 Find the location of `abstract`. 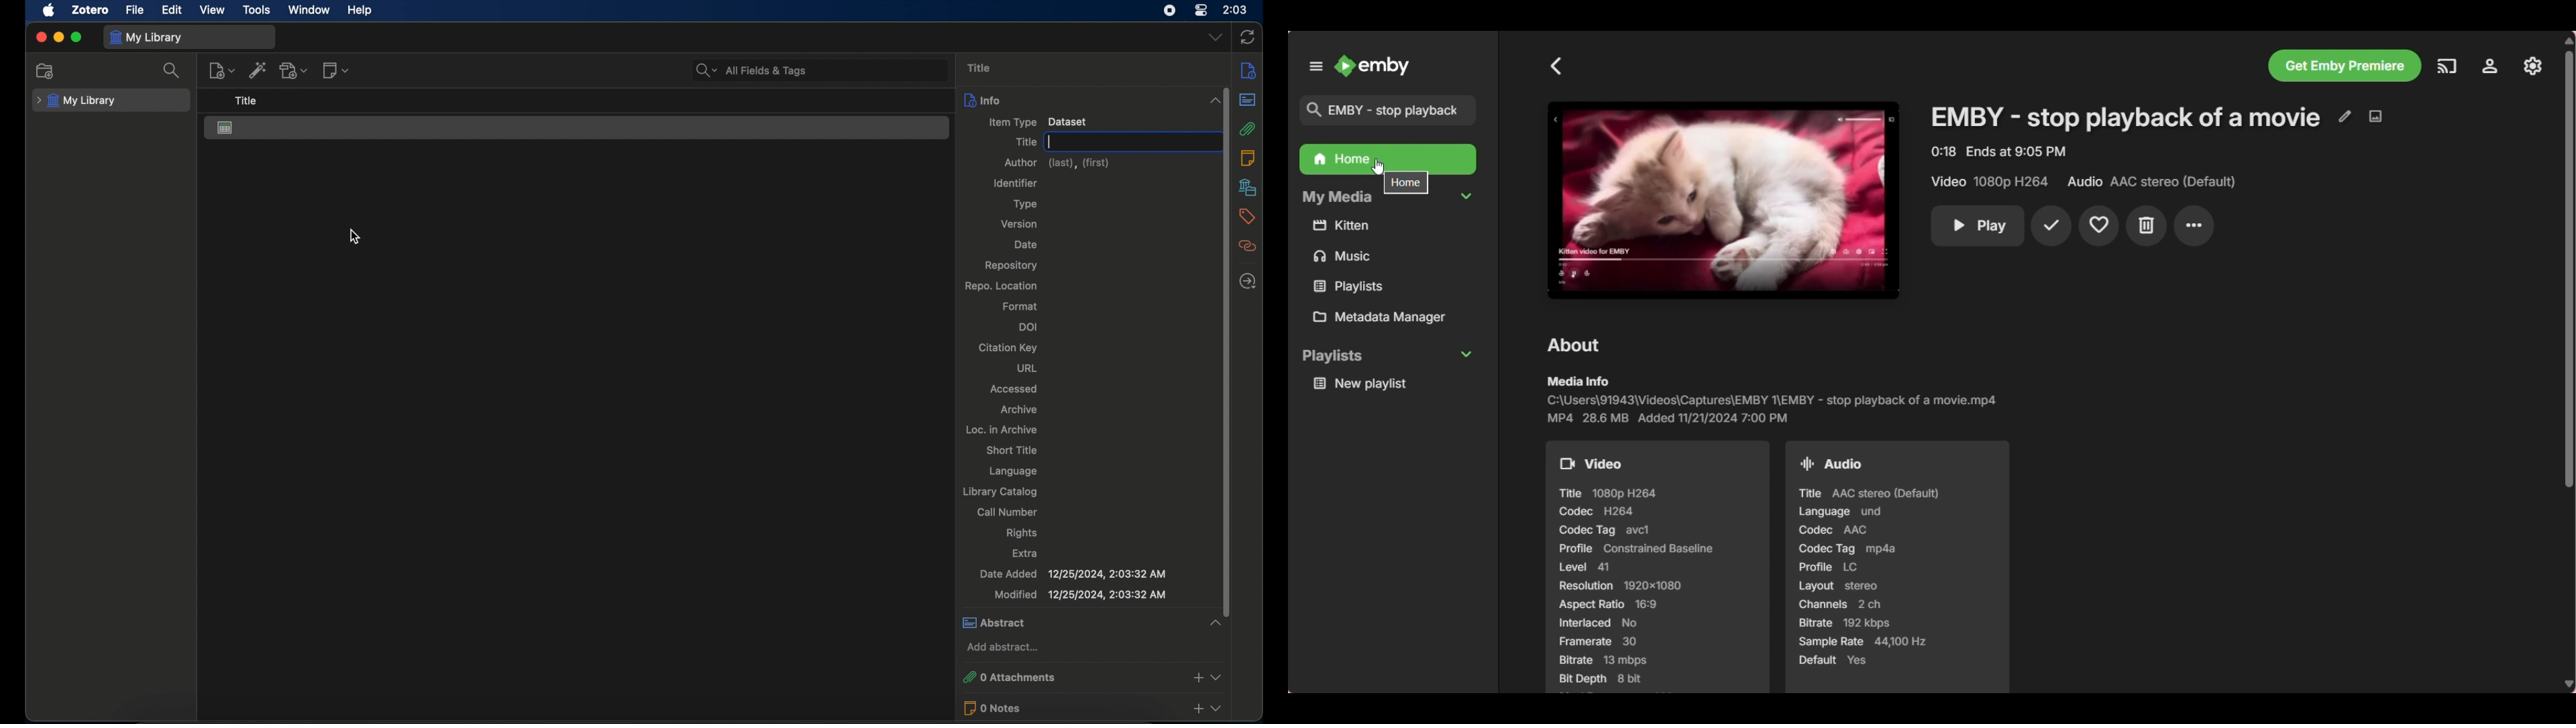

abstract is located at coordinates (1248, 100).